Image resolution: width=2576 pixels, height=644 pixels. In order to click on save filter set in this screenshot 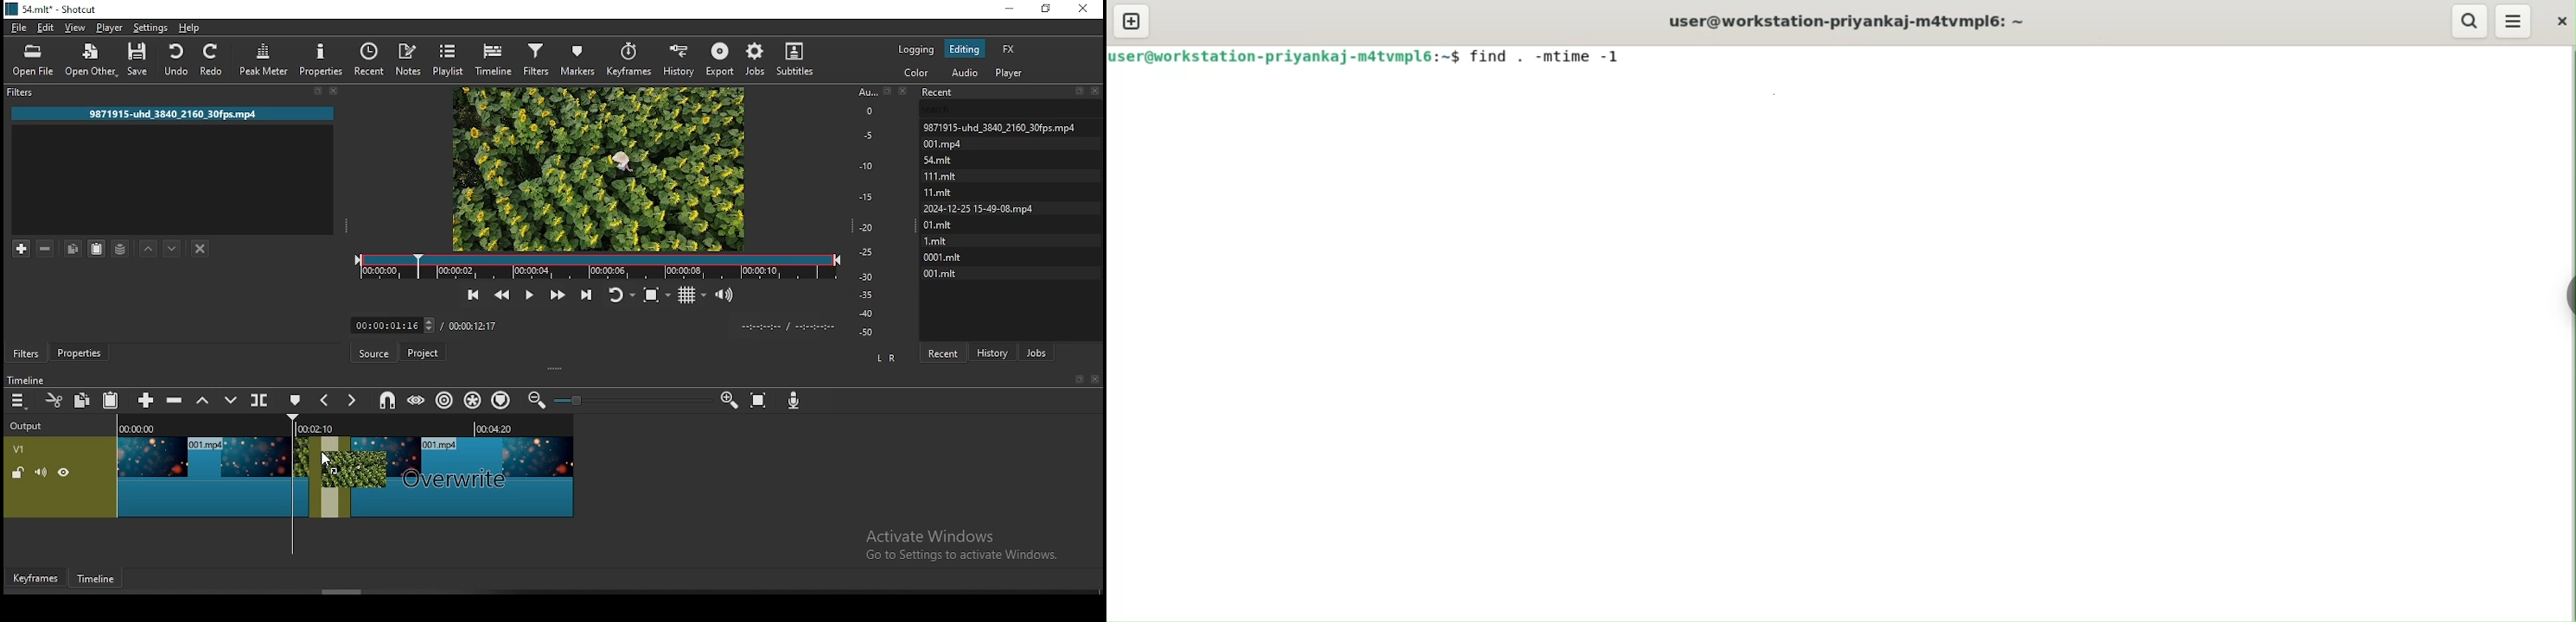, I will do `click(121, 247)`.